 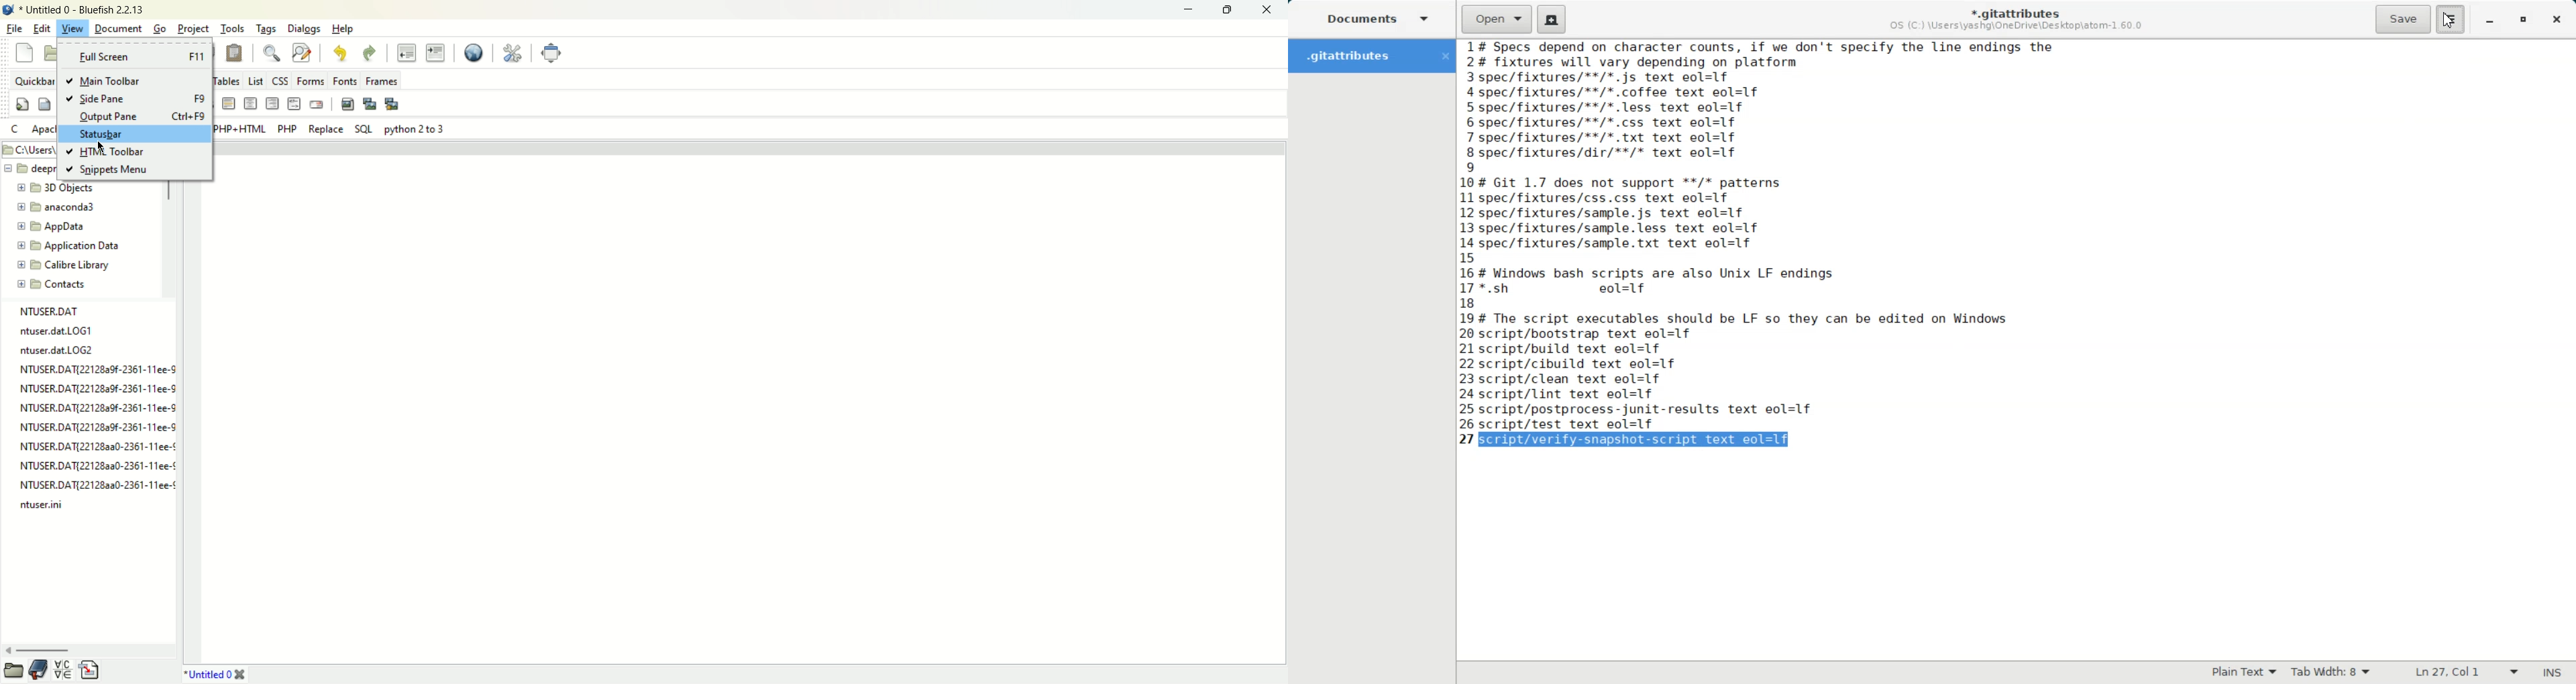 What do you see at coordinates (87, 8) in the screenshot?
I see `document name` at bounding box center [87, 8].